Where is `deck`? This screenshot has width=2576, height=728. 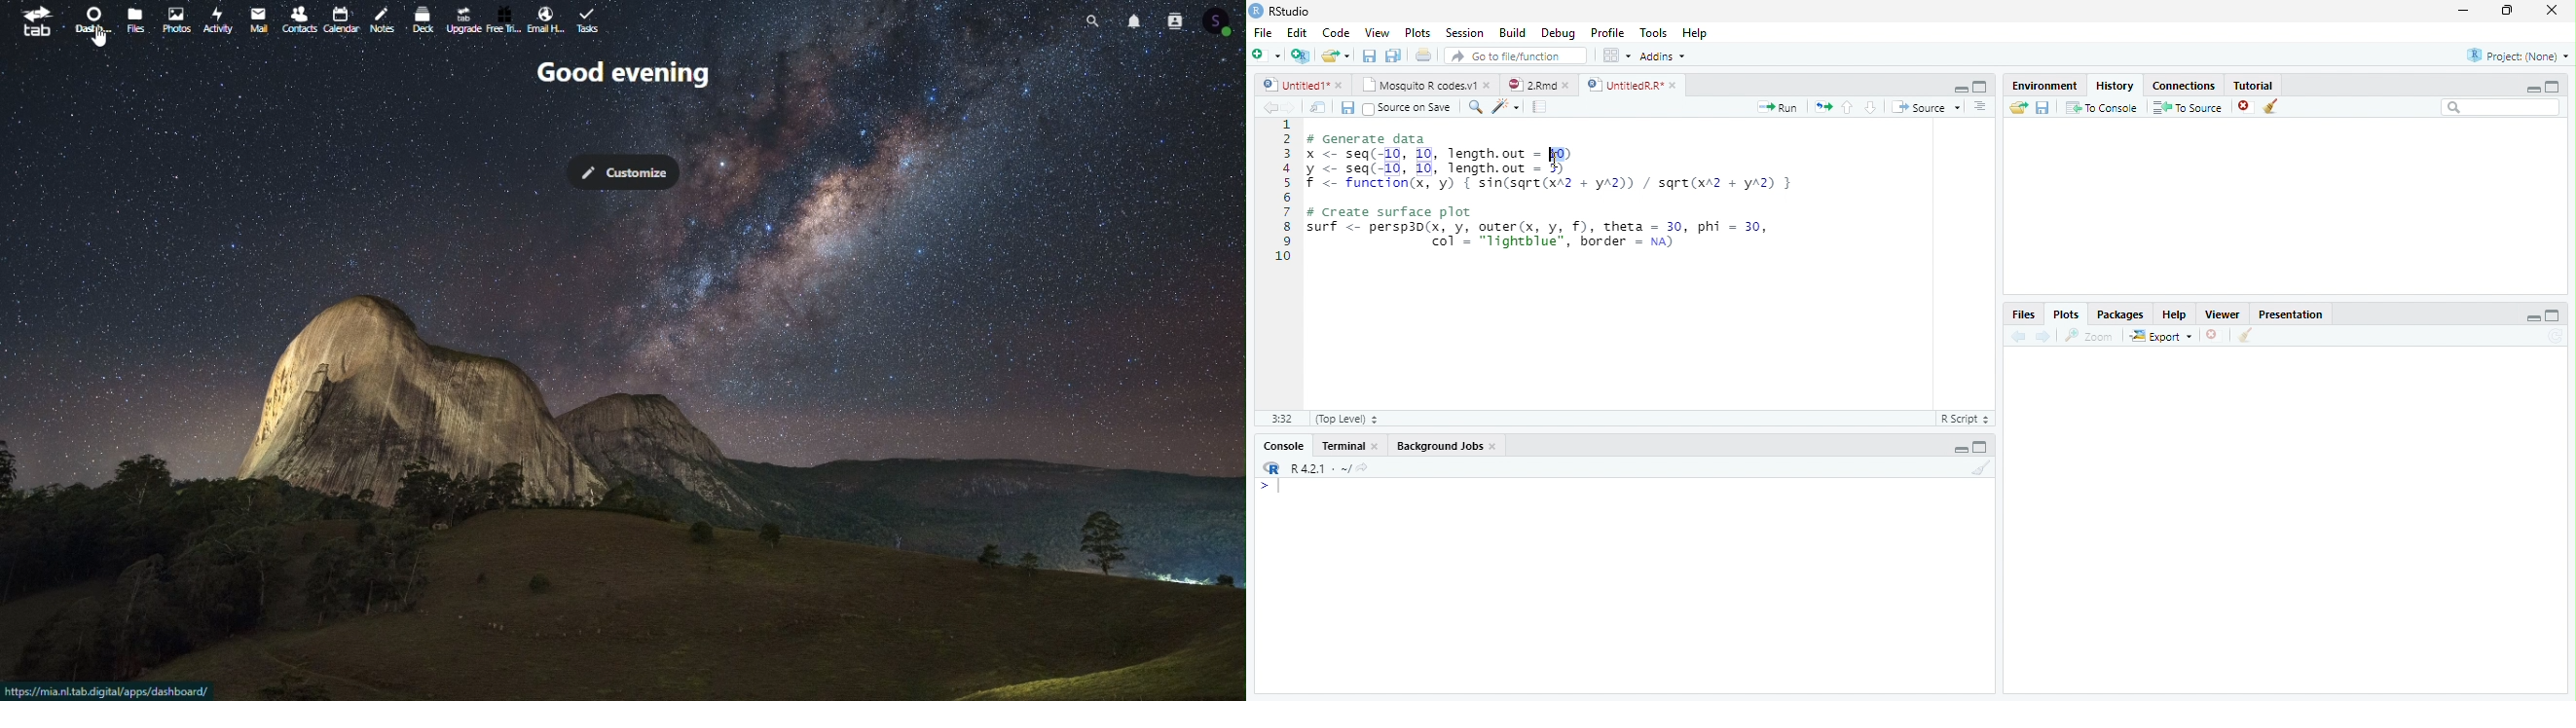 deck is located at coordinates (426, 18).